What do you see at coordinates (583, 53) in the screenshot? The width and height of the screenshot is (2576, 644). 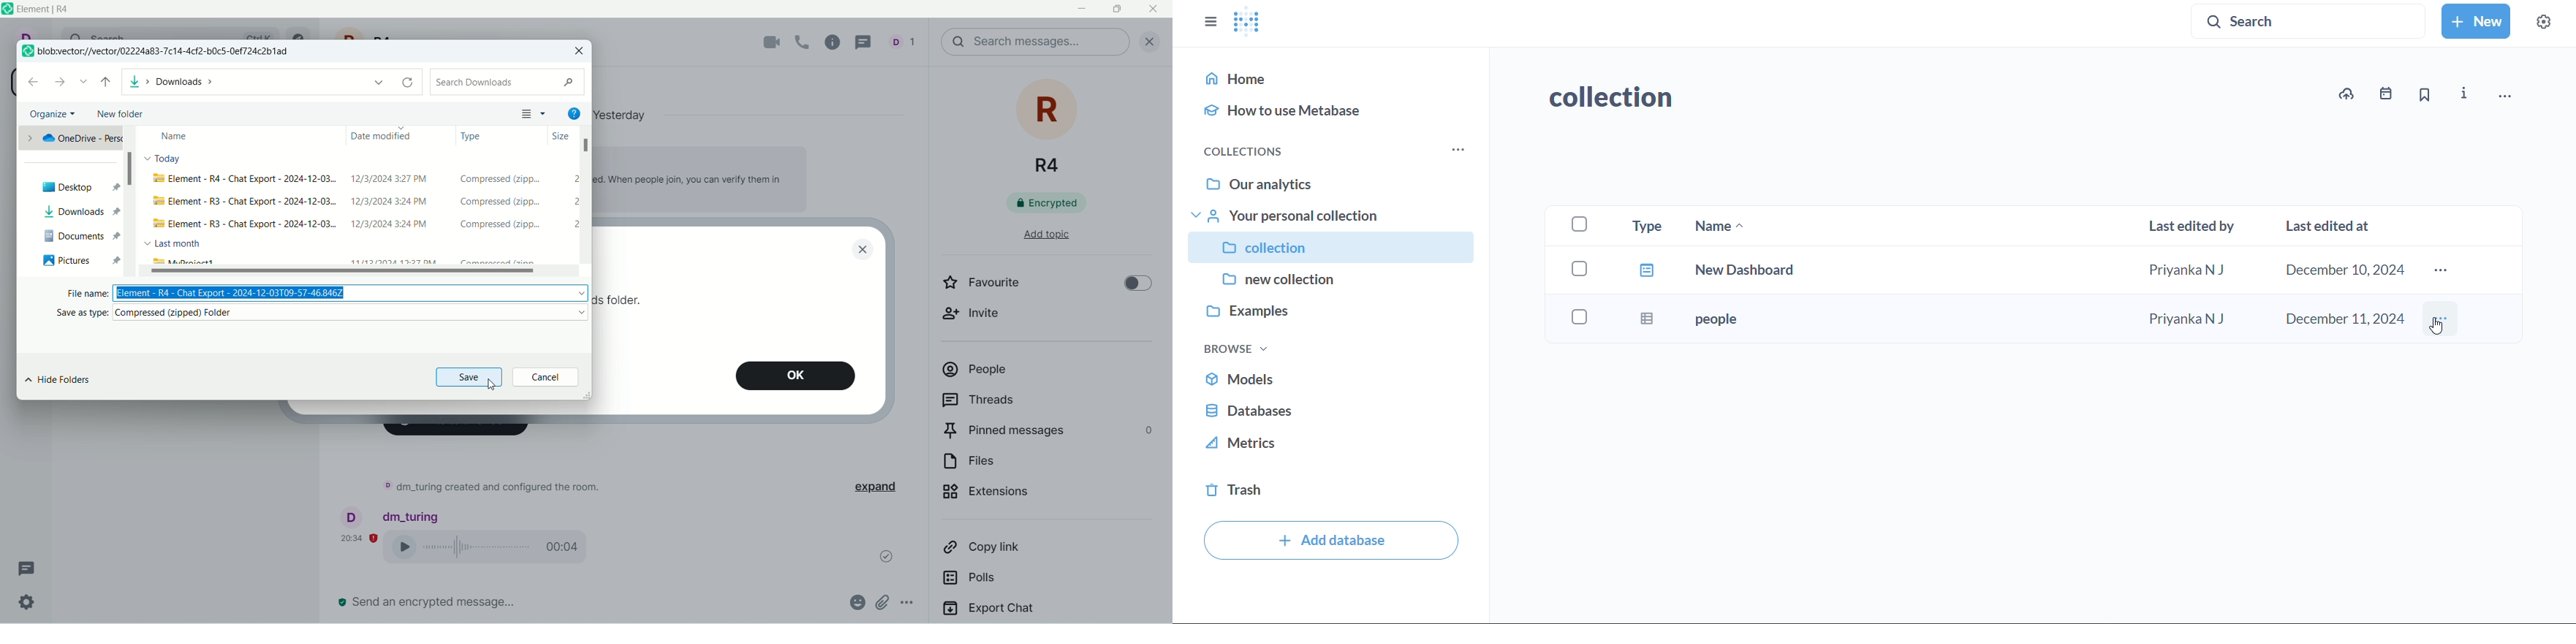 I see `close` at bounding box center [583, 53].